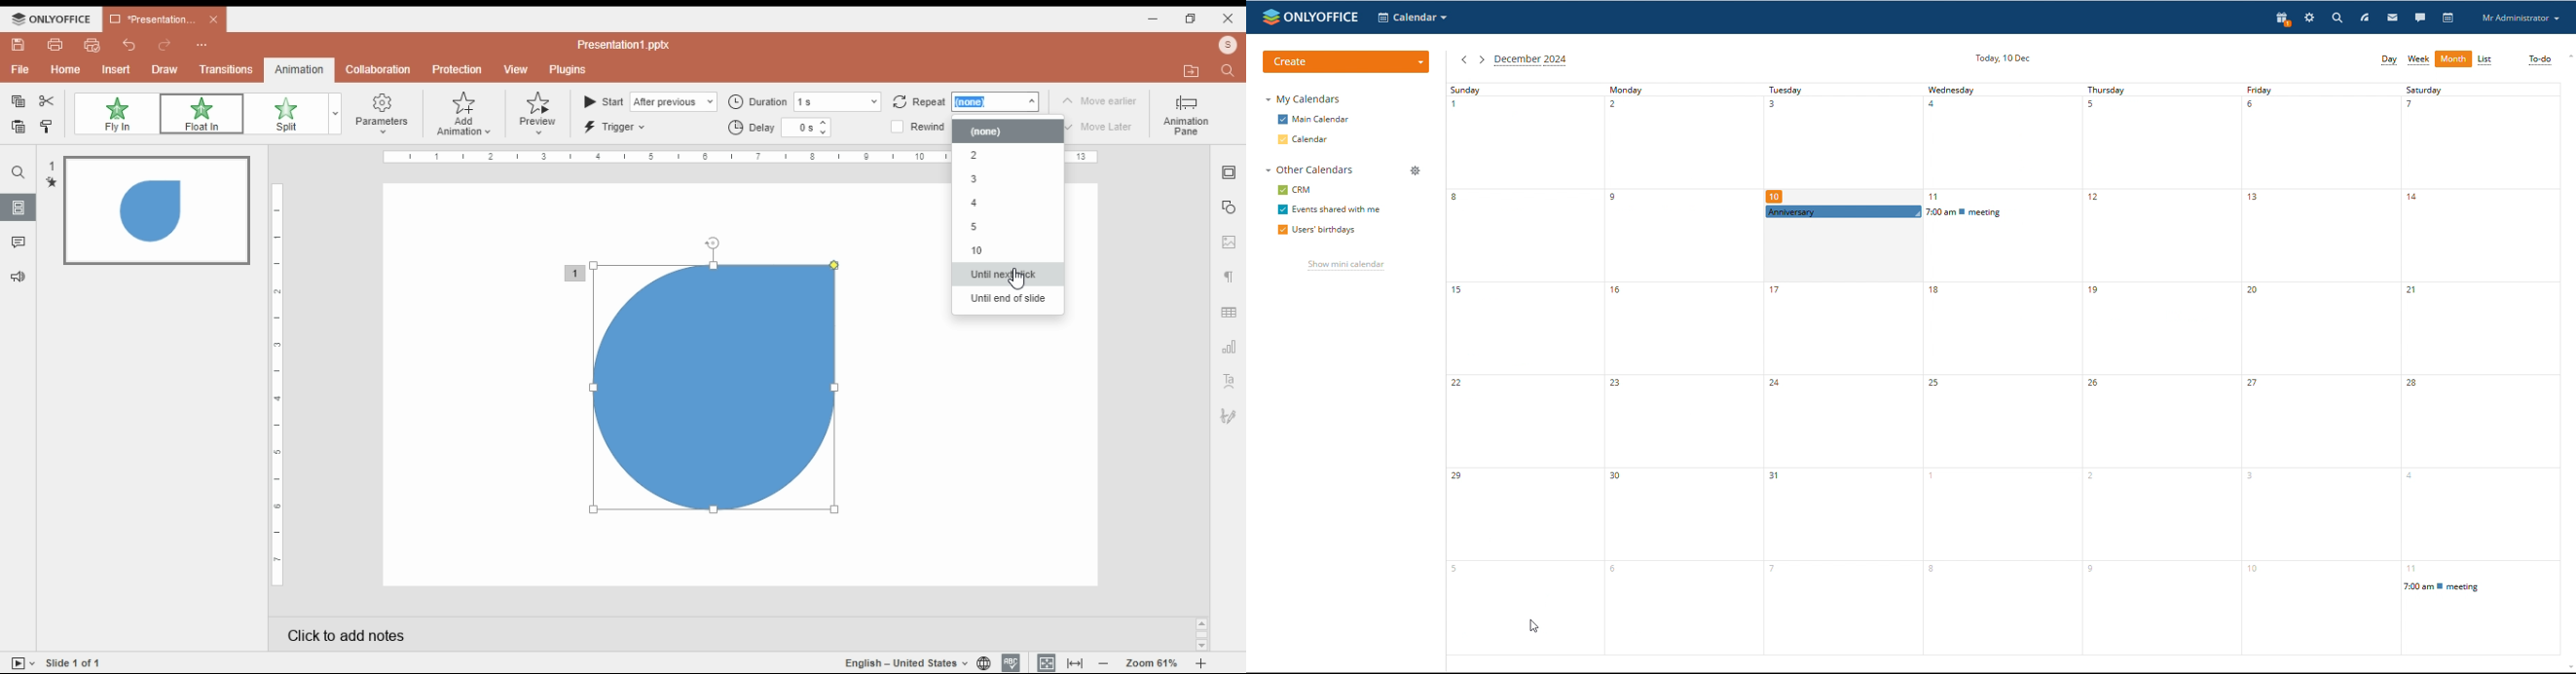 The image size is (2576, 700). I want to click on shape, so click(705, 389).